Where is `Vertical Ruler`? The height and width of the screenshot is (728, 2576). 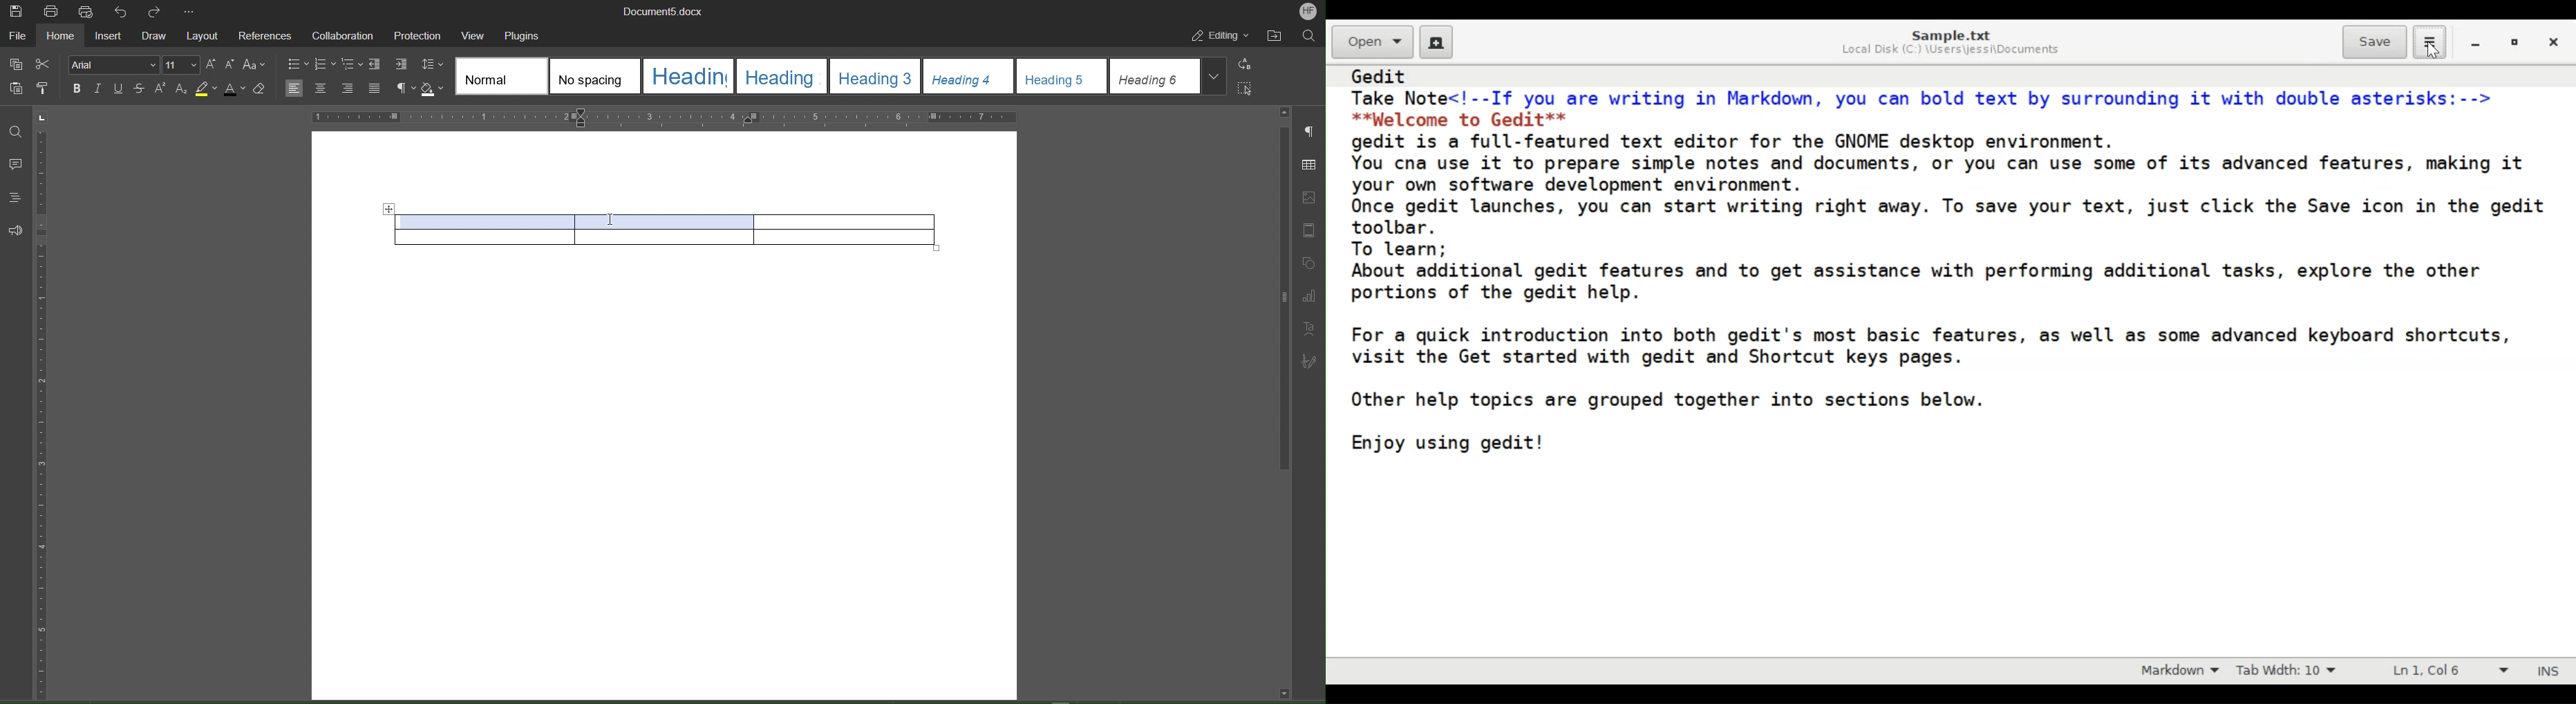
Vertical Ruler is located at coordinates (44, 414).